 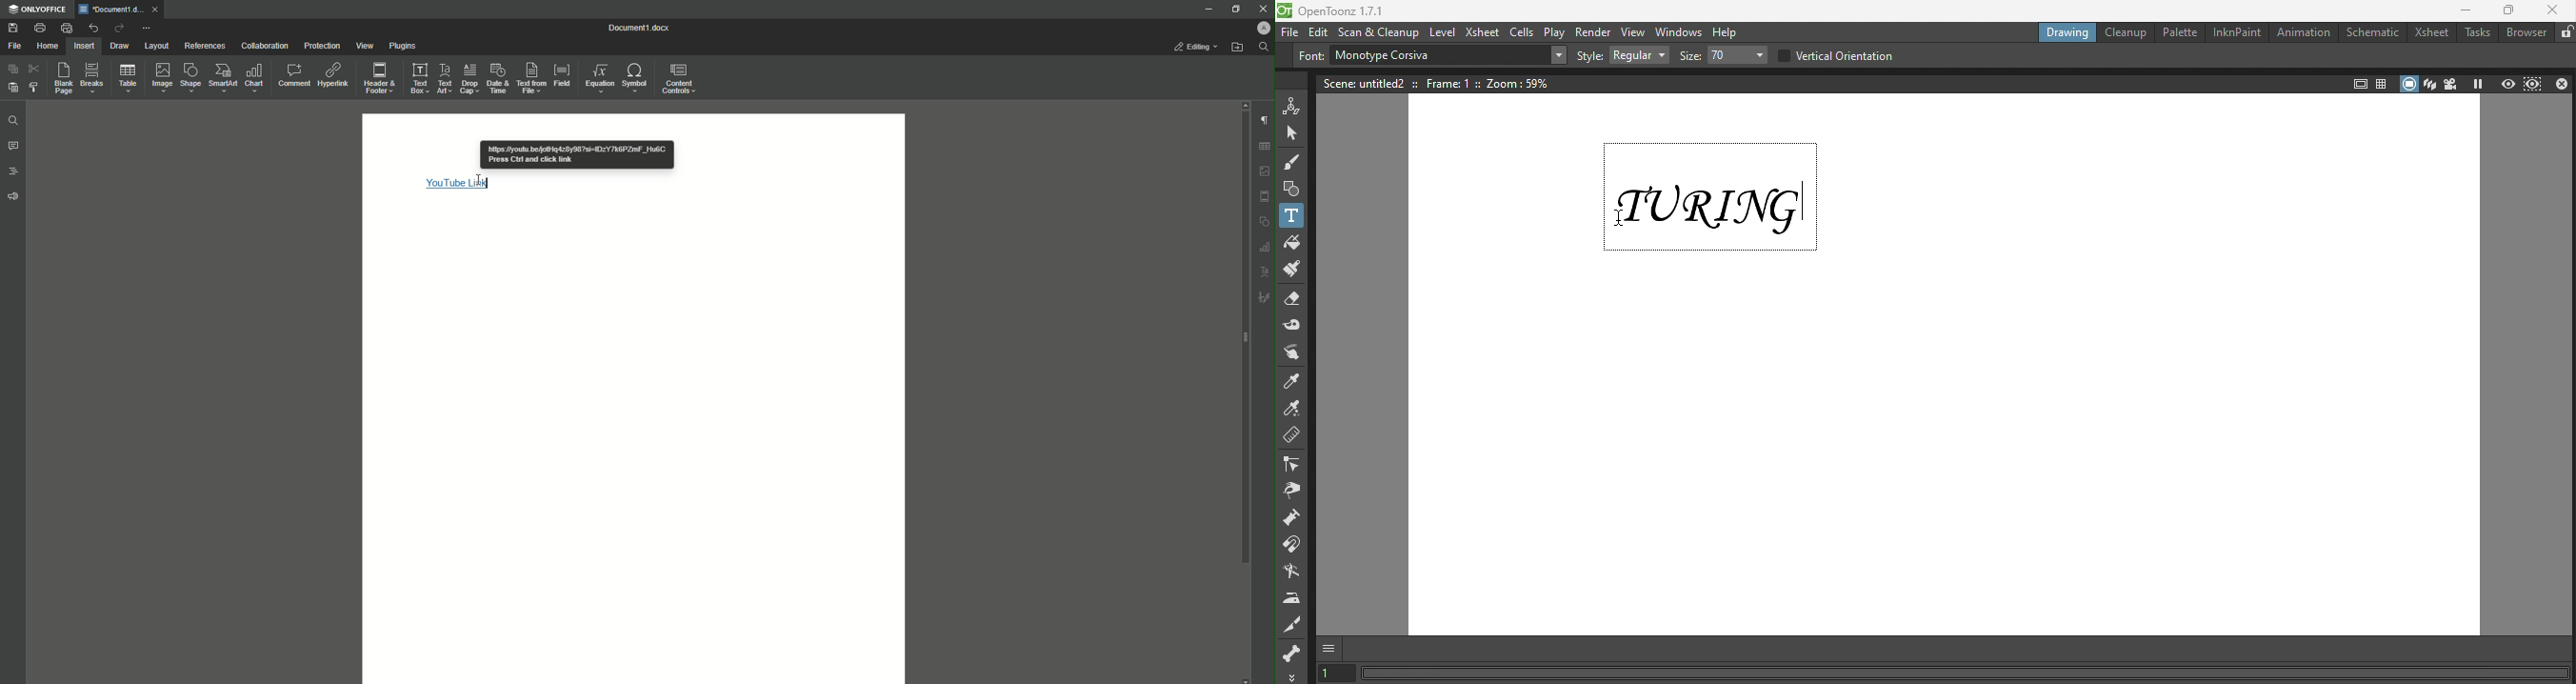 I want to click on View, so click(x=365, y=45).